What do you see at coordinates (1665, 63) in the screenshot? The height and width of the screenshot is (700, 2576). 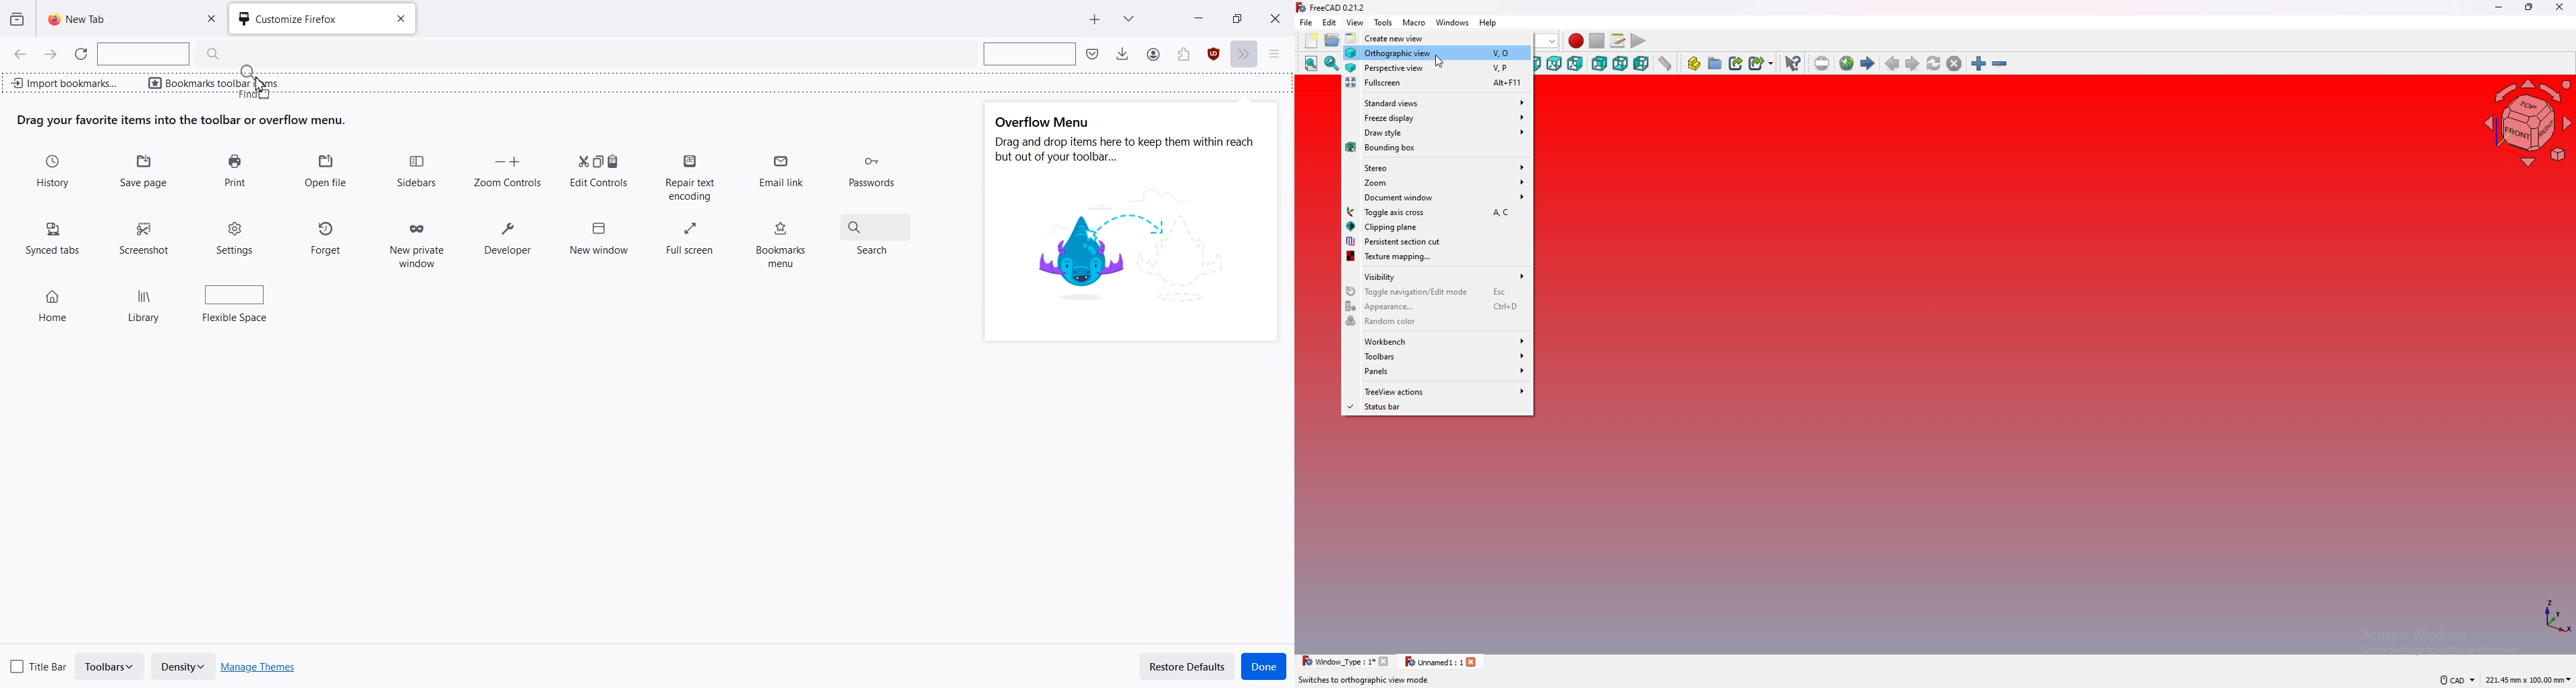 I see `measure distance` at bounding box center [1665, 63].